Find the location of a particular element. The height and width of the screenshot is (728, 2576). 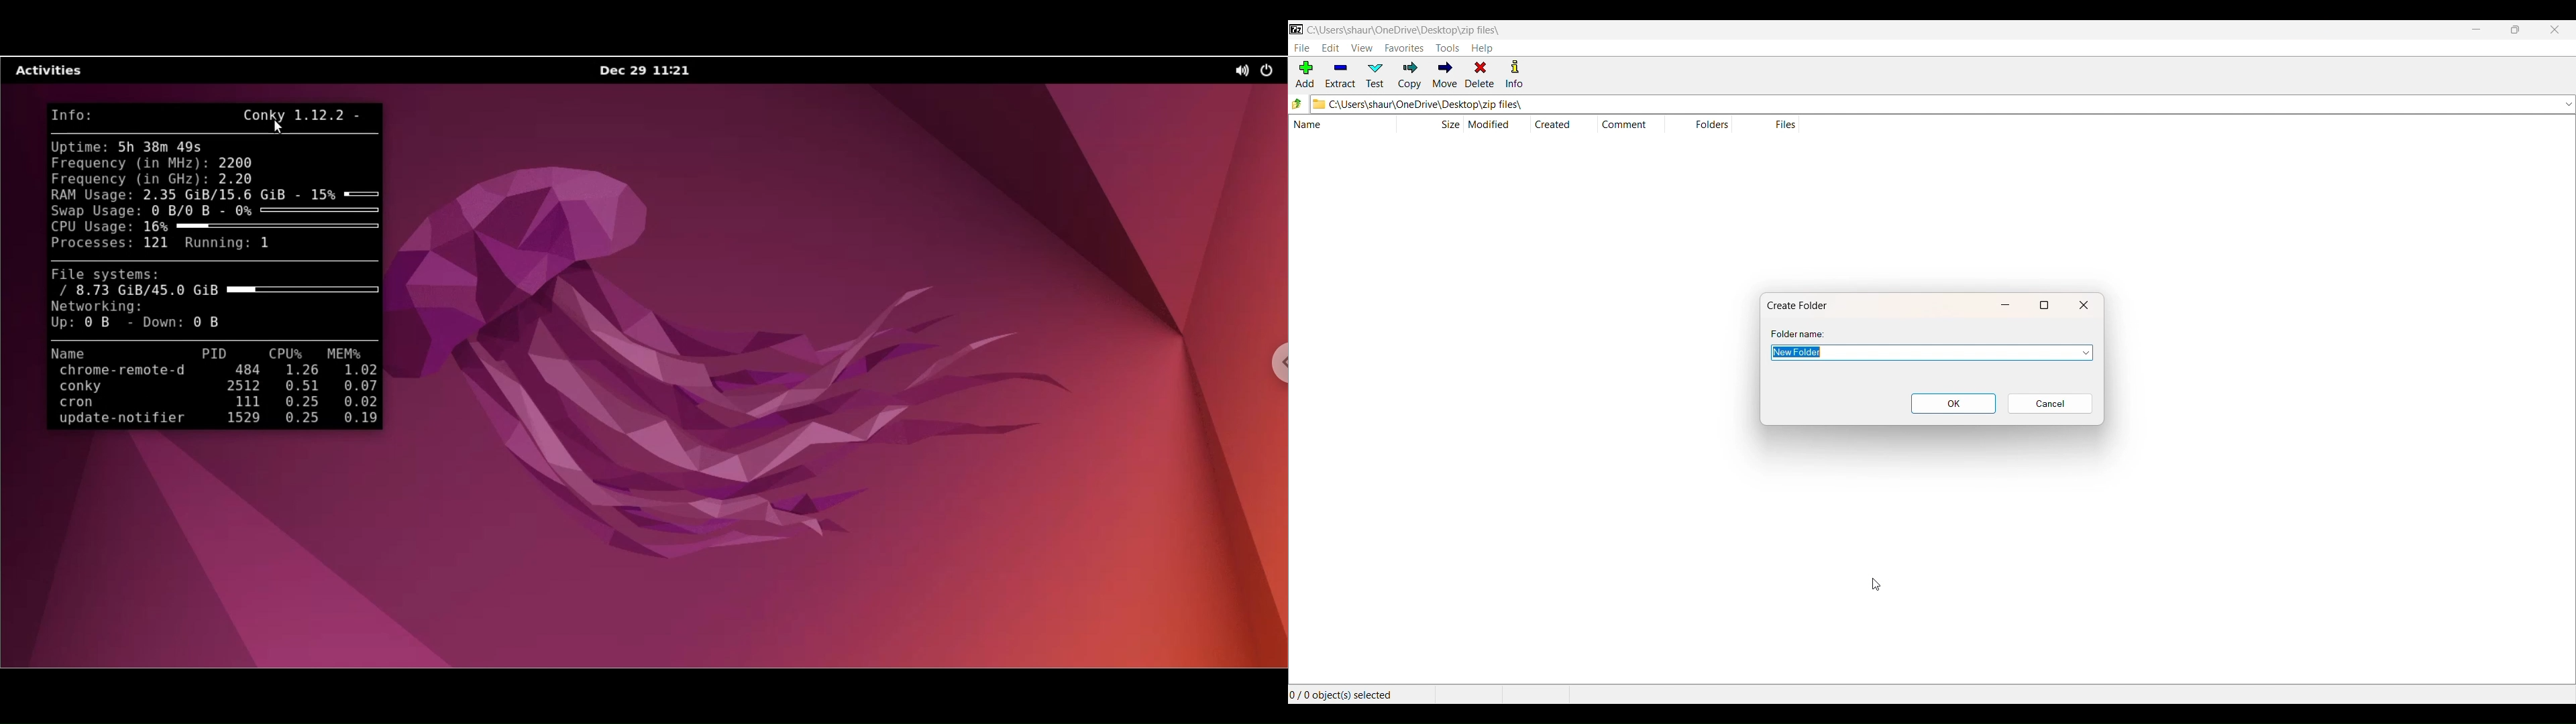

 cursor is located at coordinates (1877, 583).